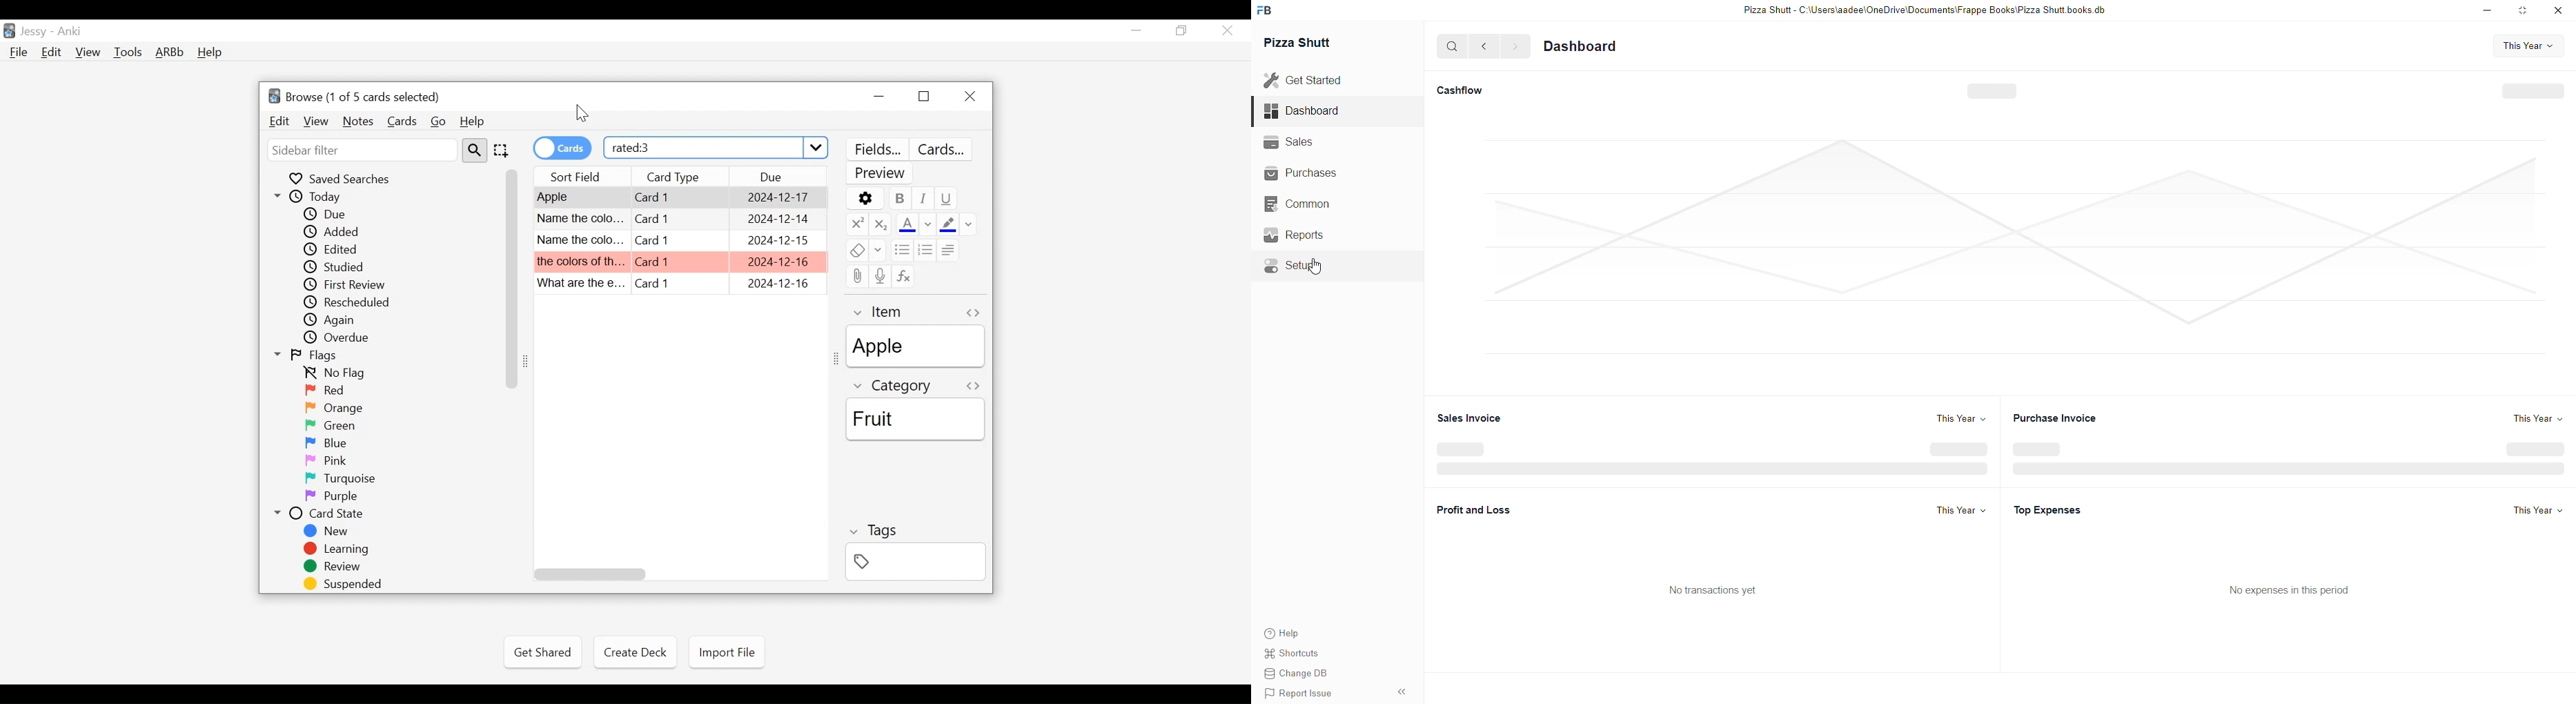  What do you see at coordinates (130, 51) in the screenshot?
I see `Tools` at bounding box center [130, 51].